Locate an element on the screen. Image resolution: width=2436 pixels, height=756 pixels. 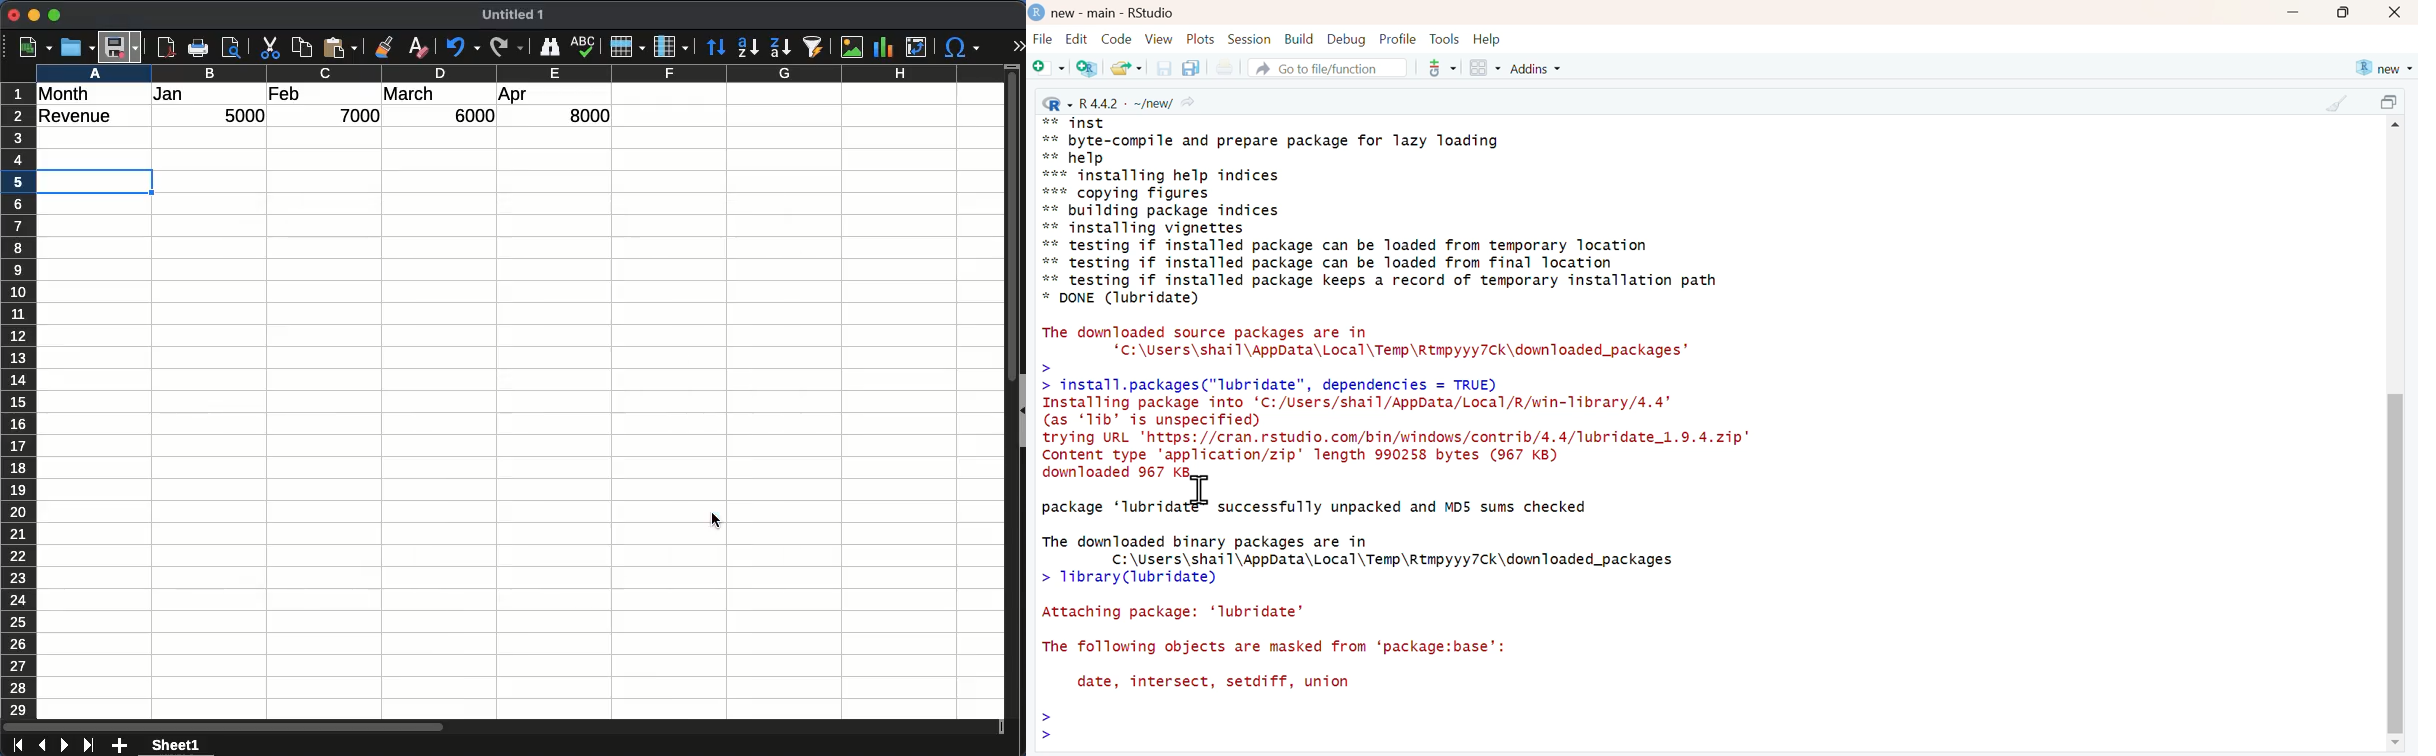
apr is located at coordinates (514, 96).